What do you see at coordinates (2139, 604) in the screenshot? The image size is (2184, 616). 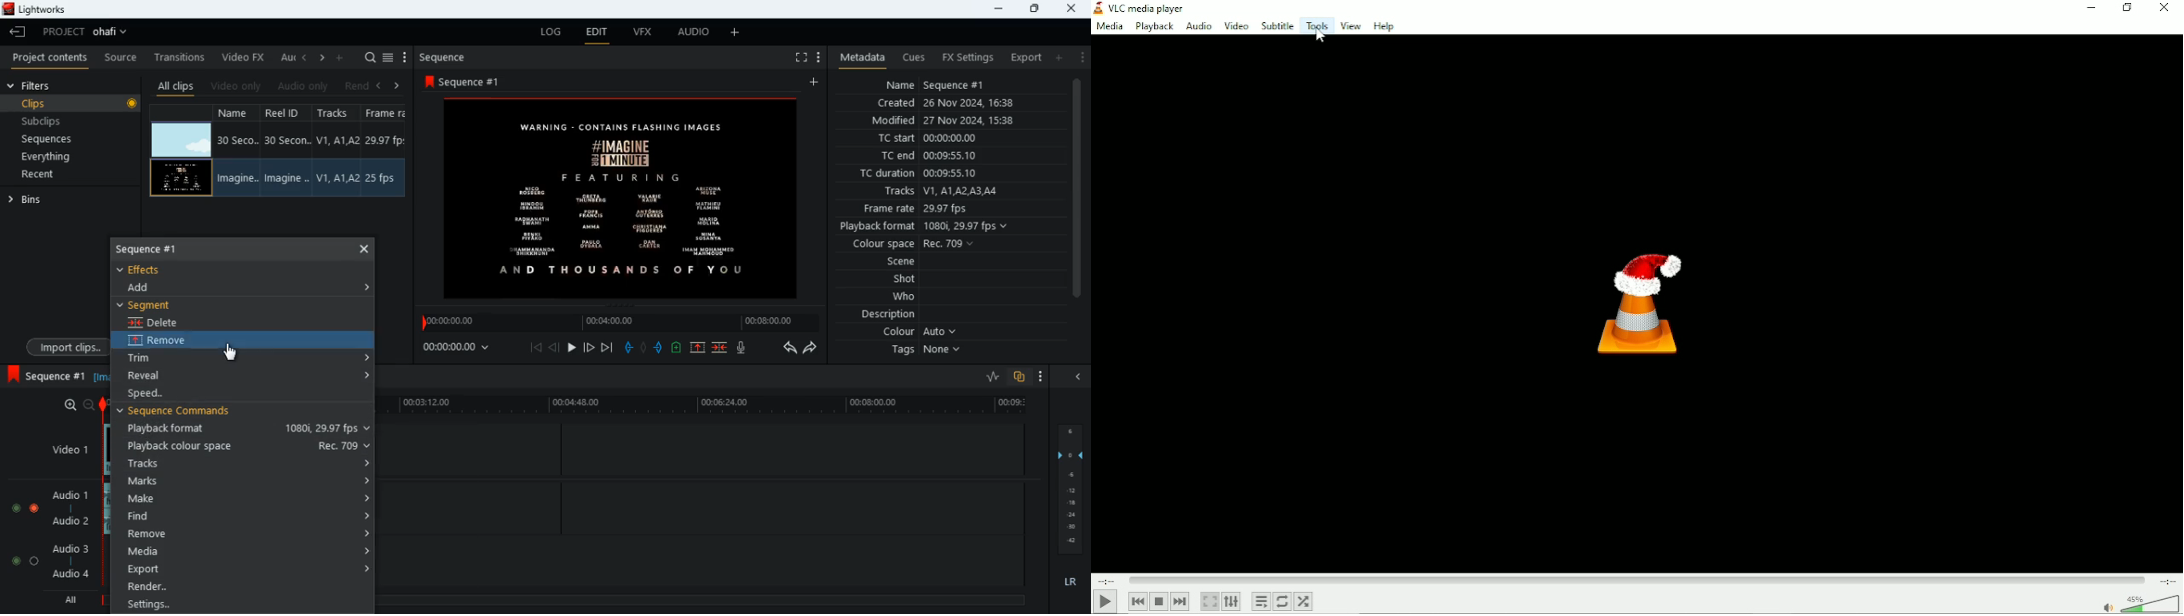 I see `volume` at bounding box center [2139, 604].